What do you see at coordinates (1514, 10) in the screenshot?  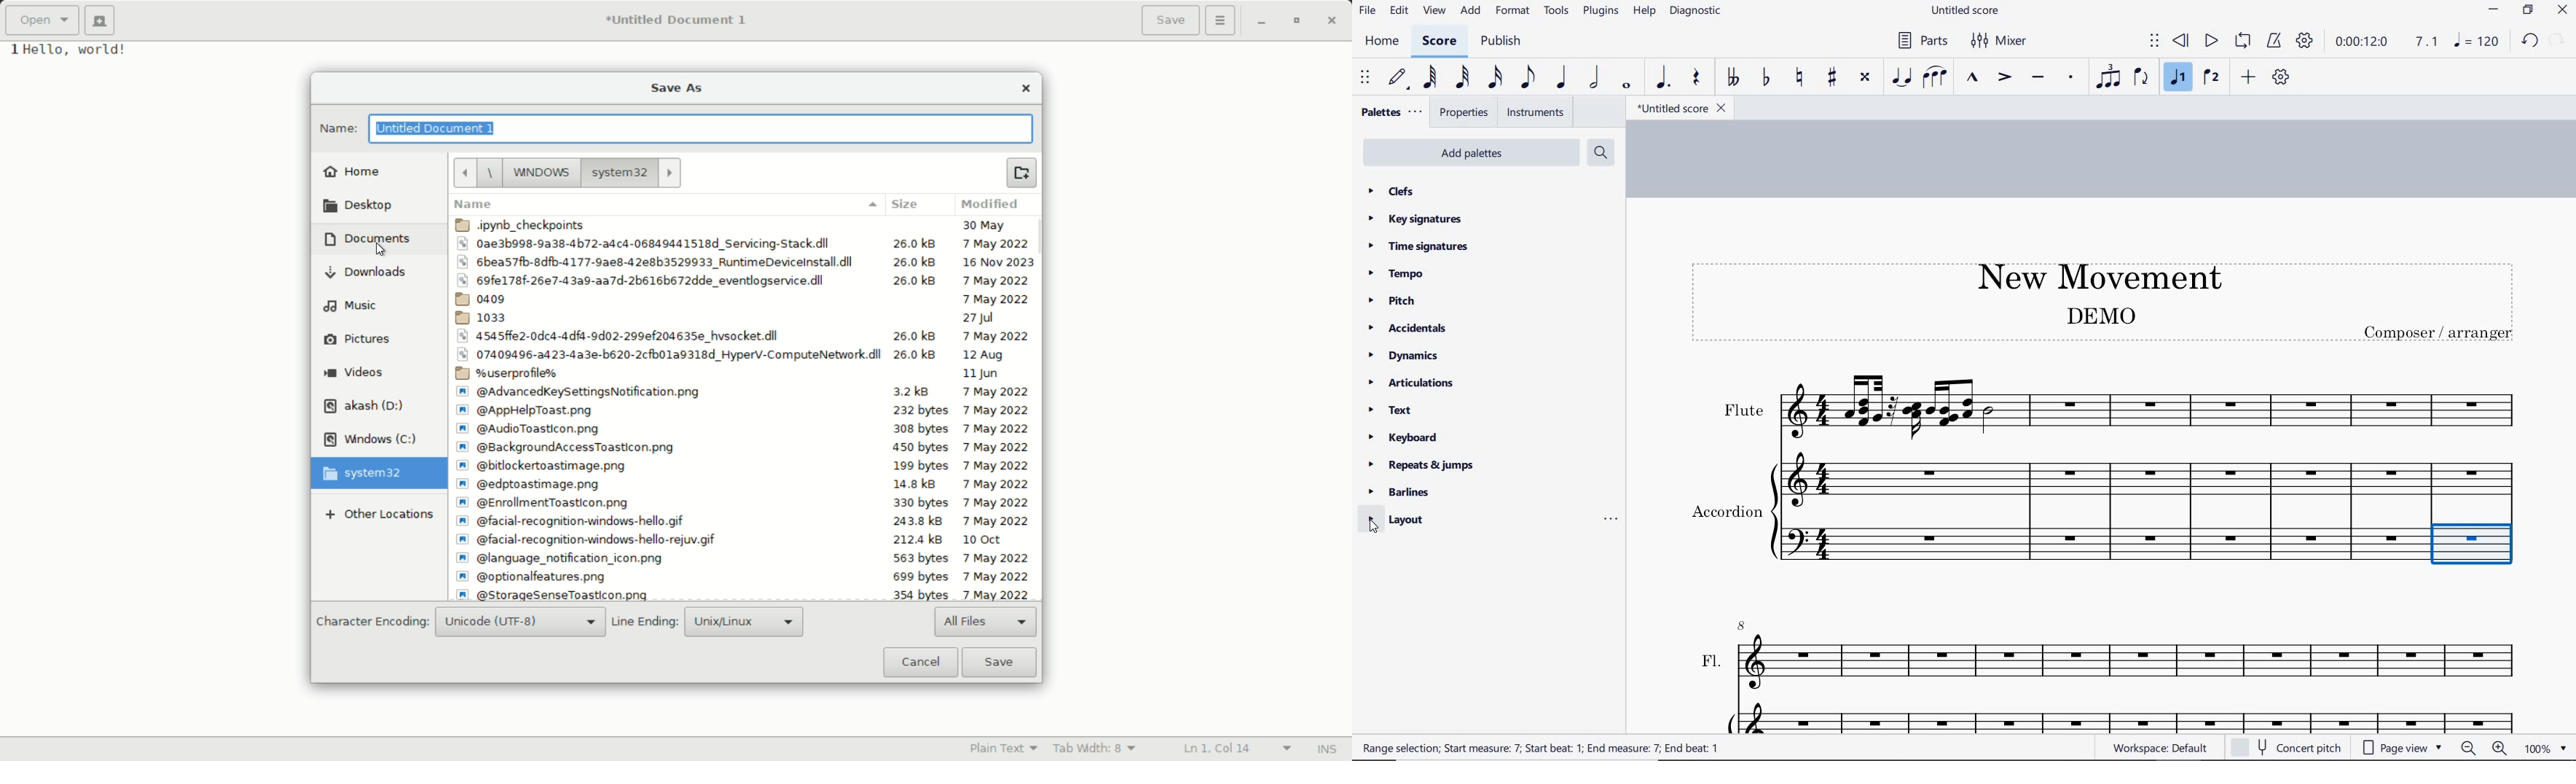 I see `format` at bounding box center [1514, 10].